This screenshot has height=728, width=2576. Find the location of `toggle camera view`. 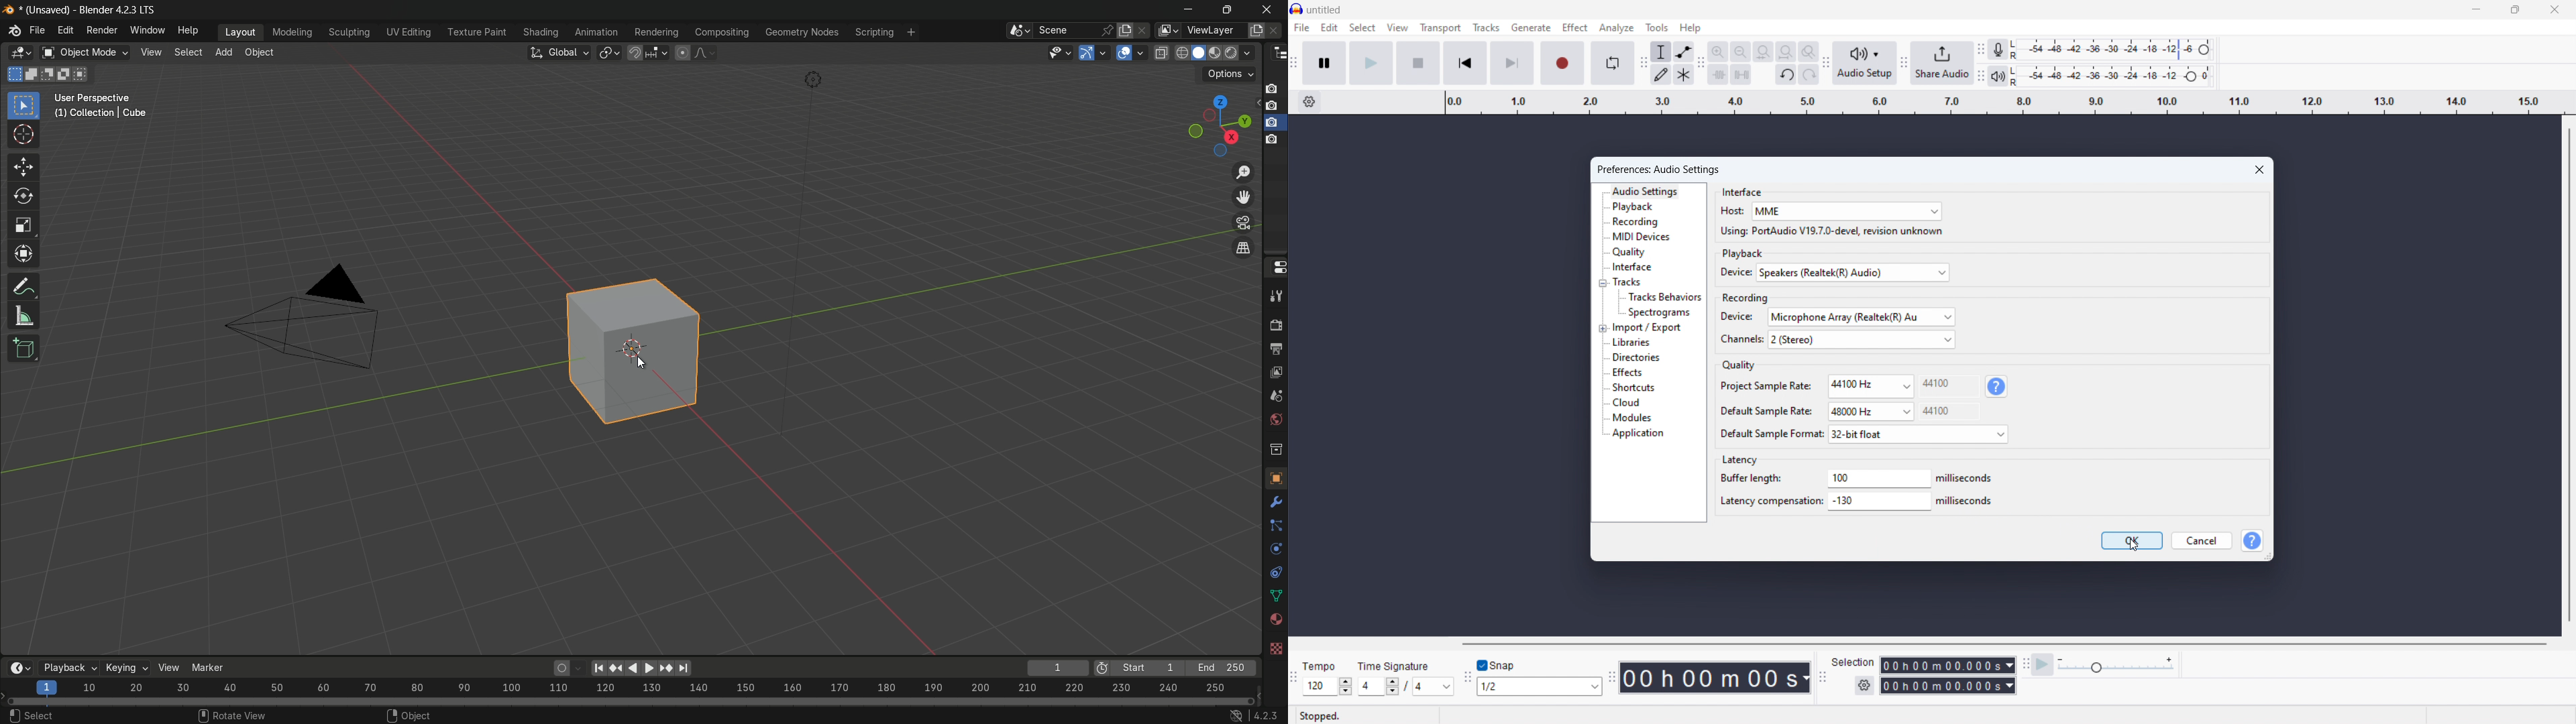

toggle camera view is located at coordinates (1244, 223).